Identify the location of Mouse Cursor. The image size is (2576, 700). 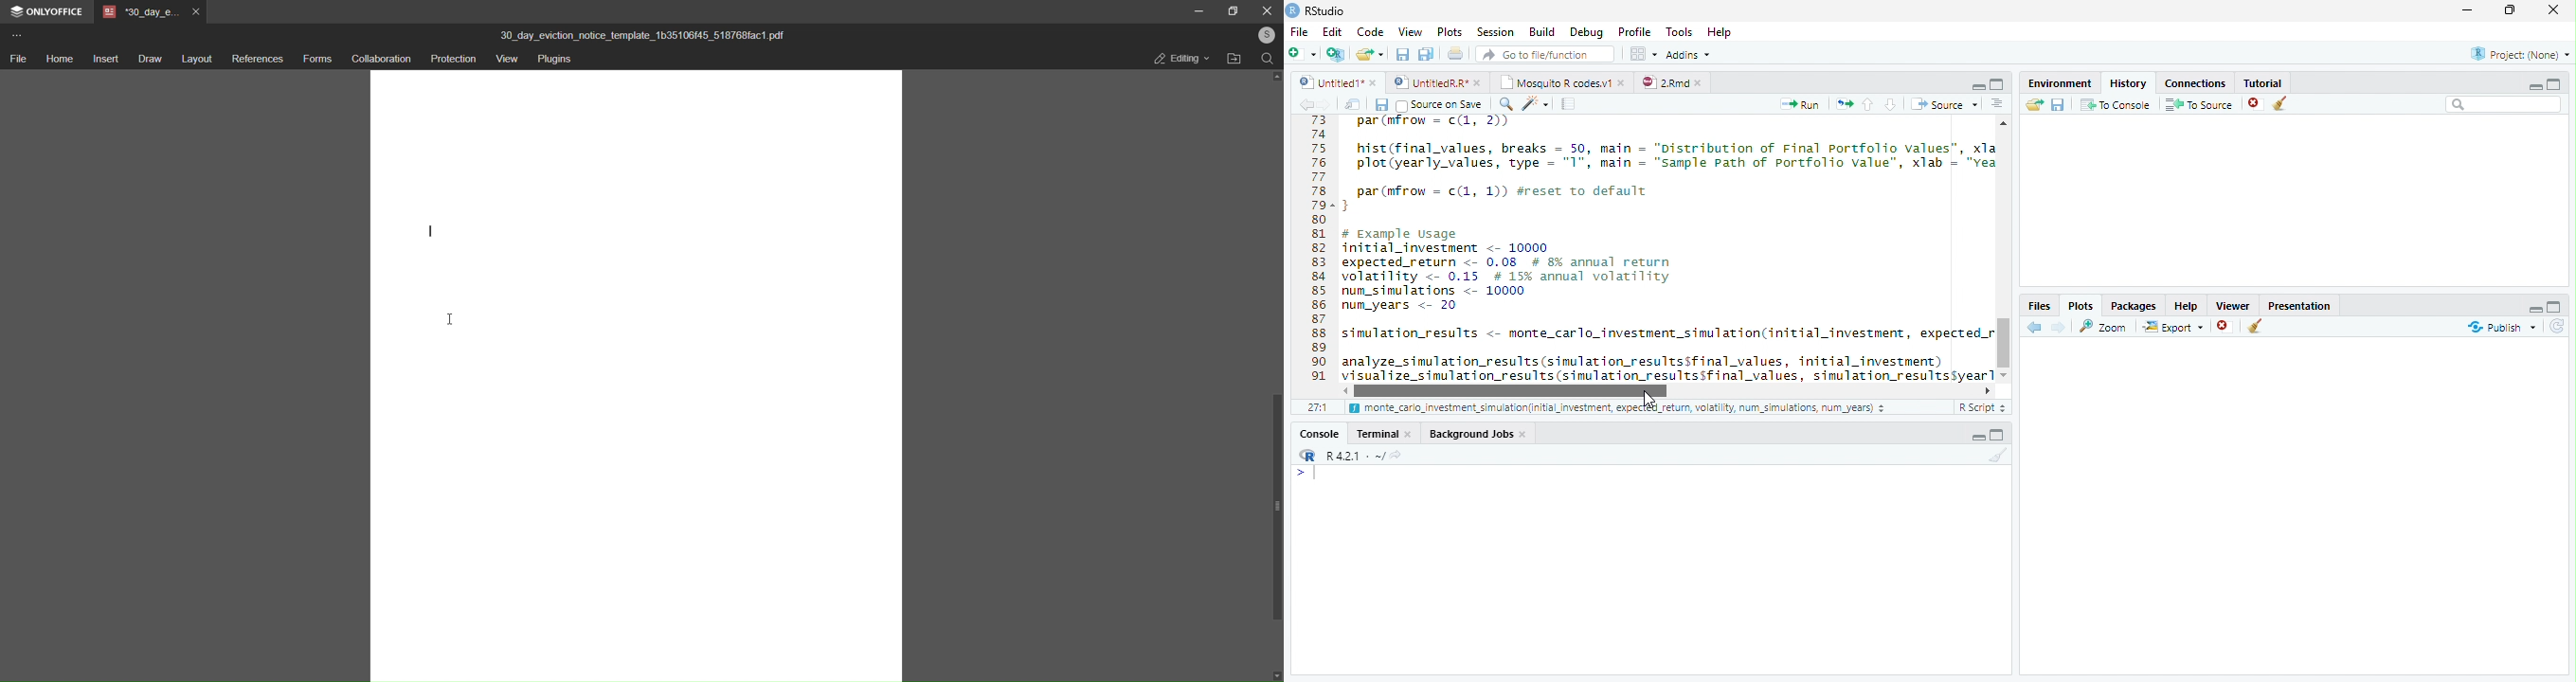
(1649, 402).